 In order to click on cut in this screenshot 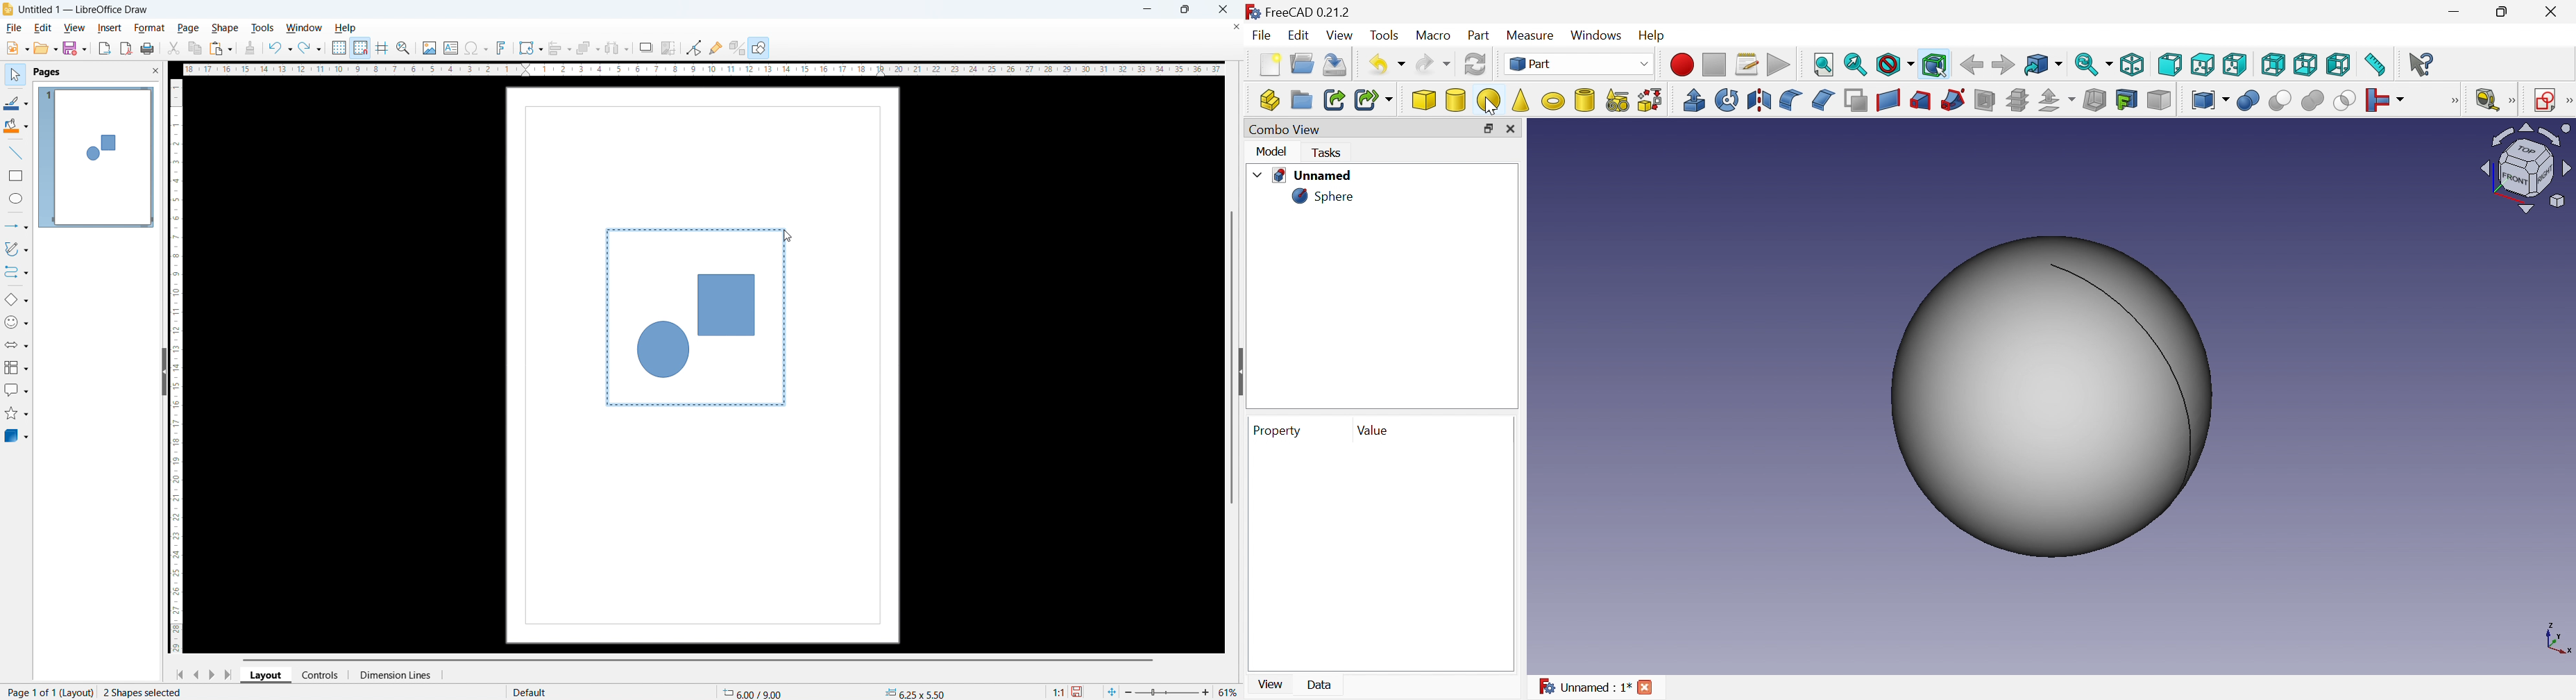, I will do `click(174, 49)`.